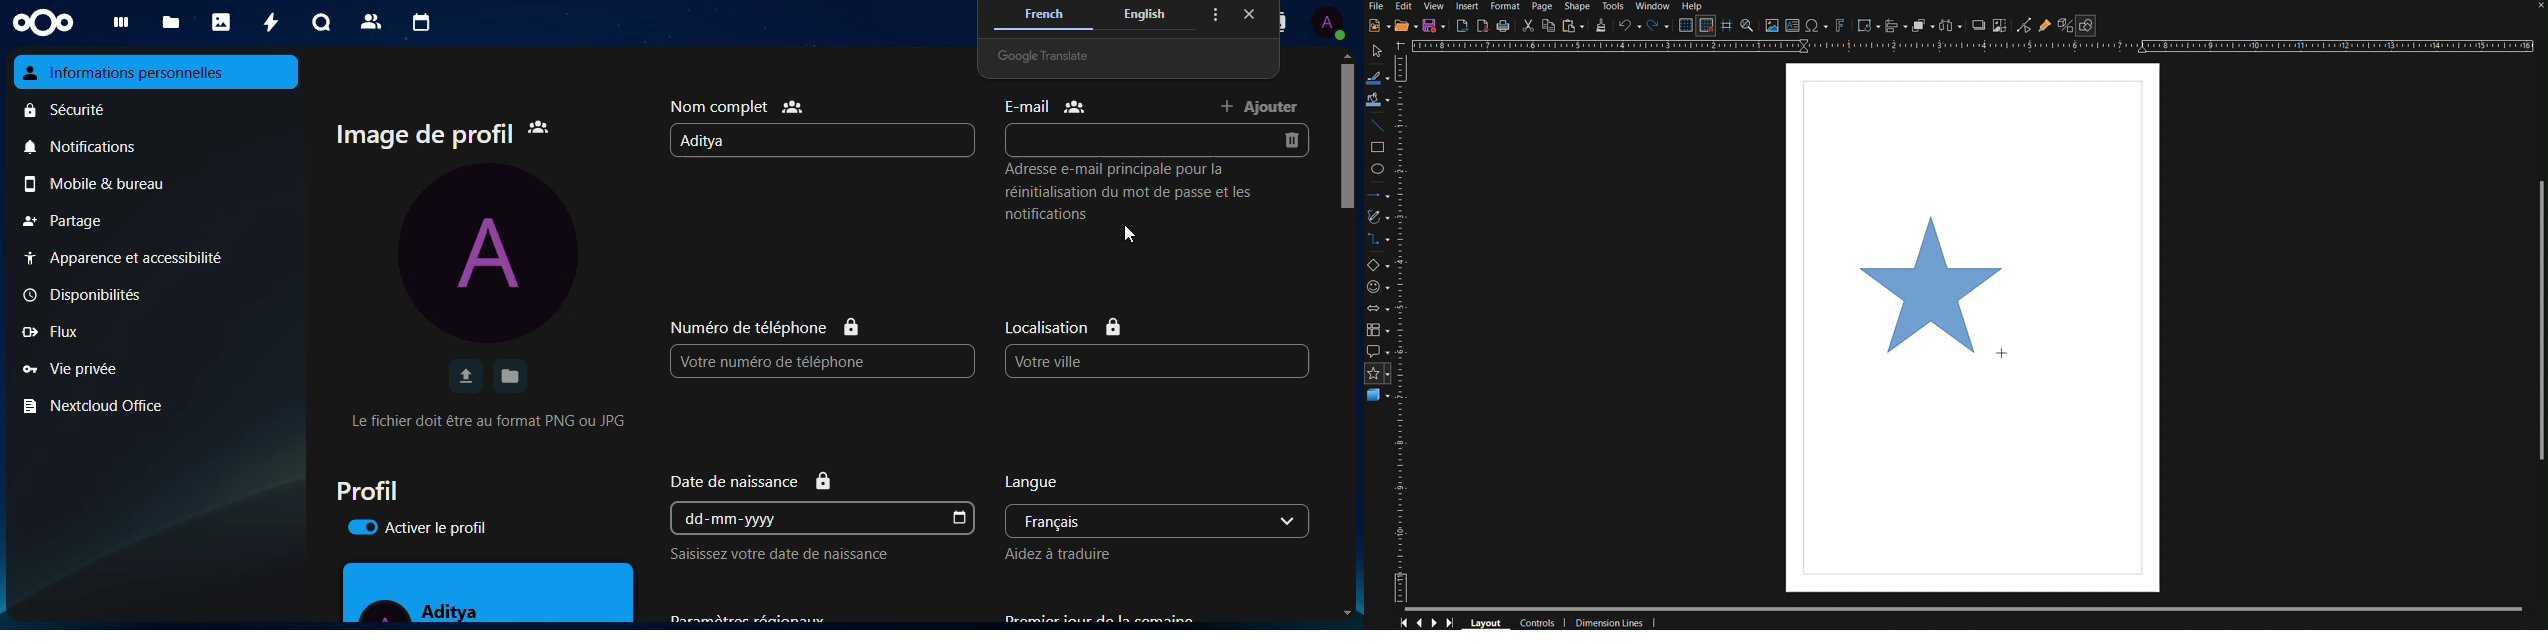 Image resolution: width=2548 pixels, height=644 pixels. I want to click on Transformations, so click(1867, 27).